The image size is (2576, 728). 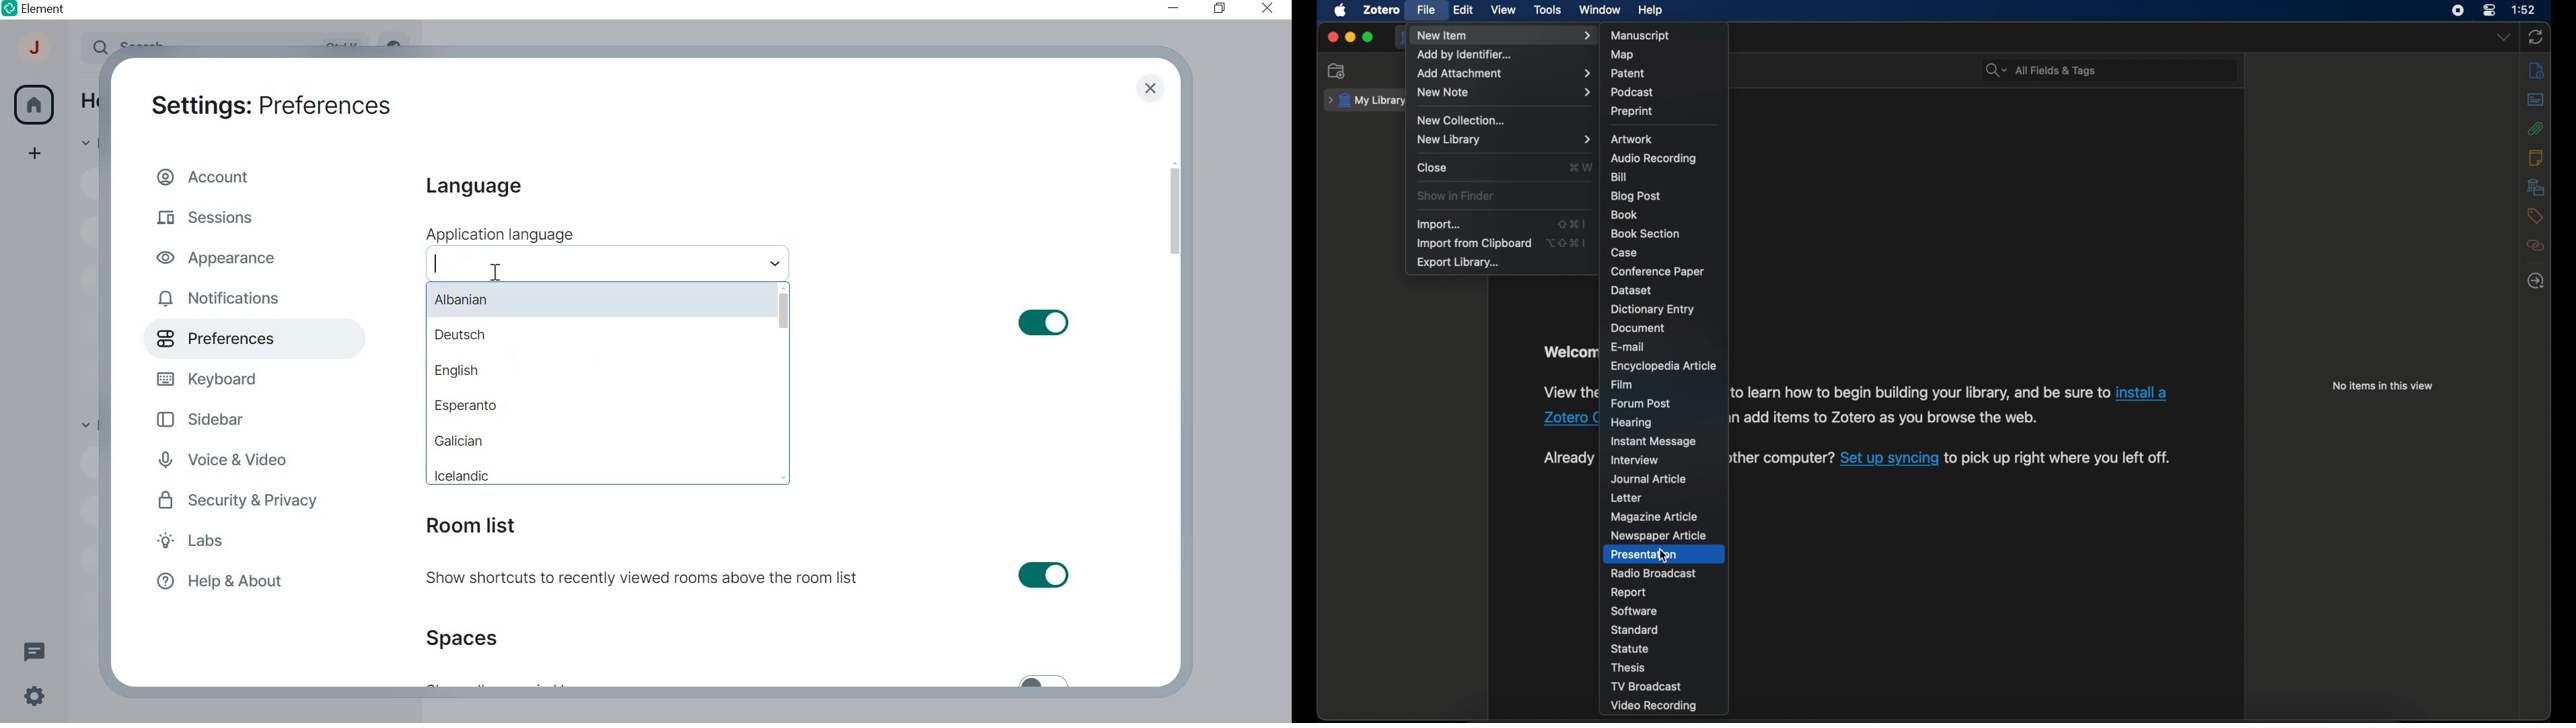 I want to click on close, so click(x=1333, y=37).